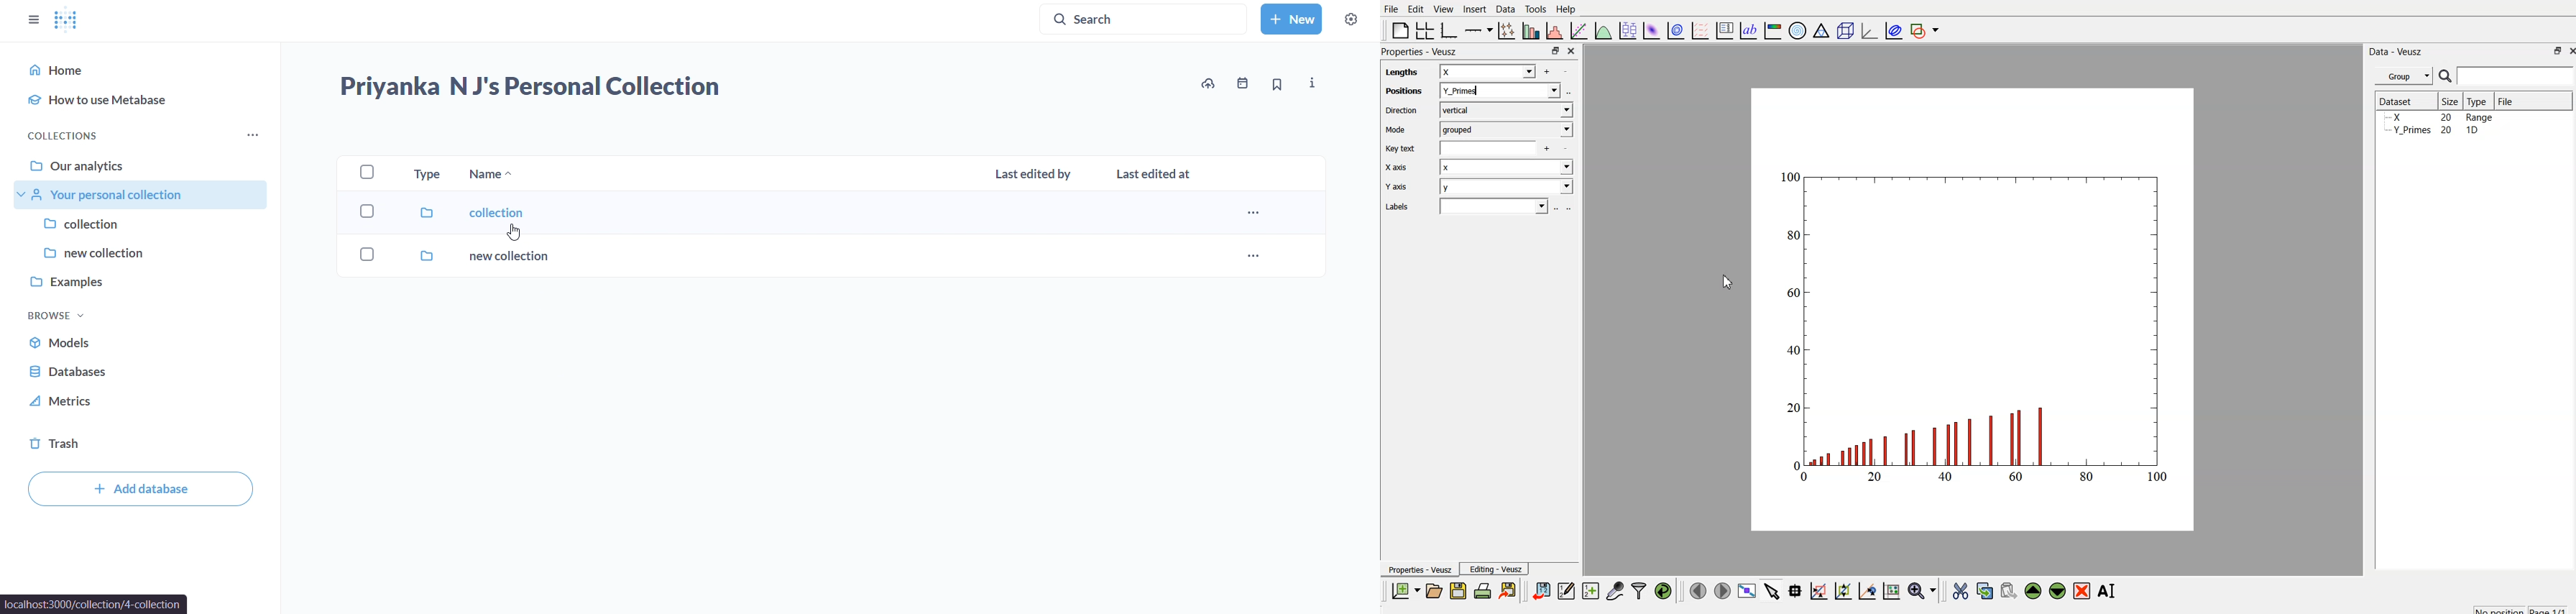 The image size is (2576, 616). Describe the element at coordinates (1922, 590) in the screenshot. I see `zoom menu` at that location.